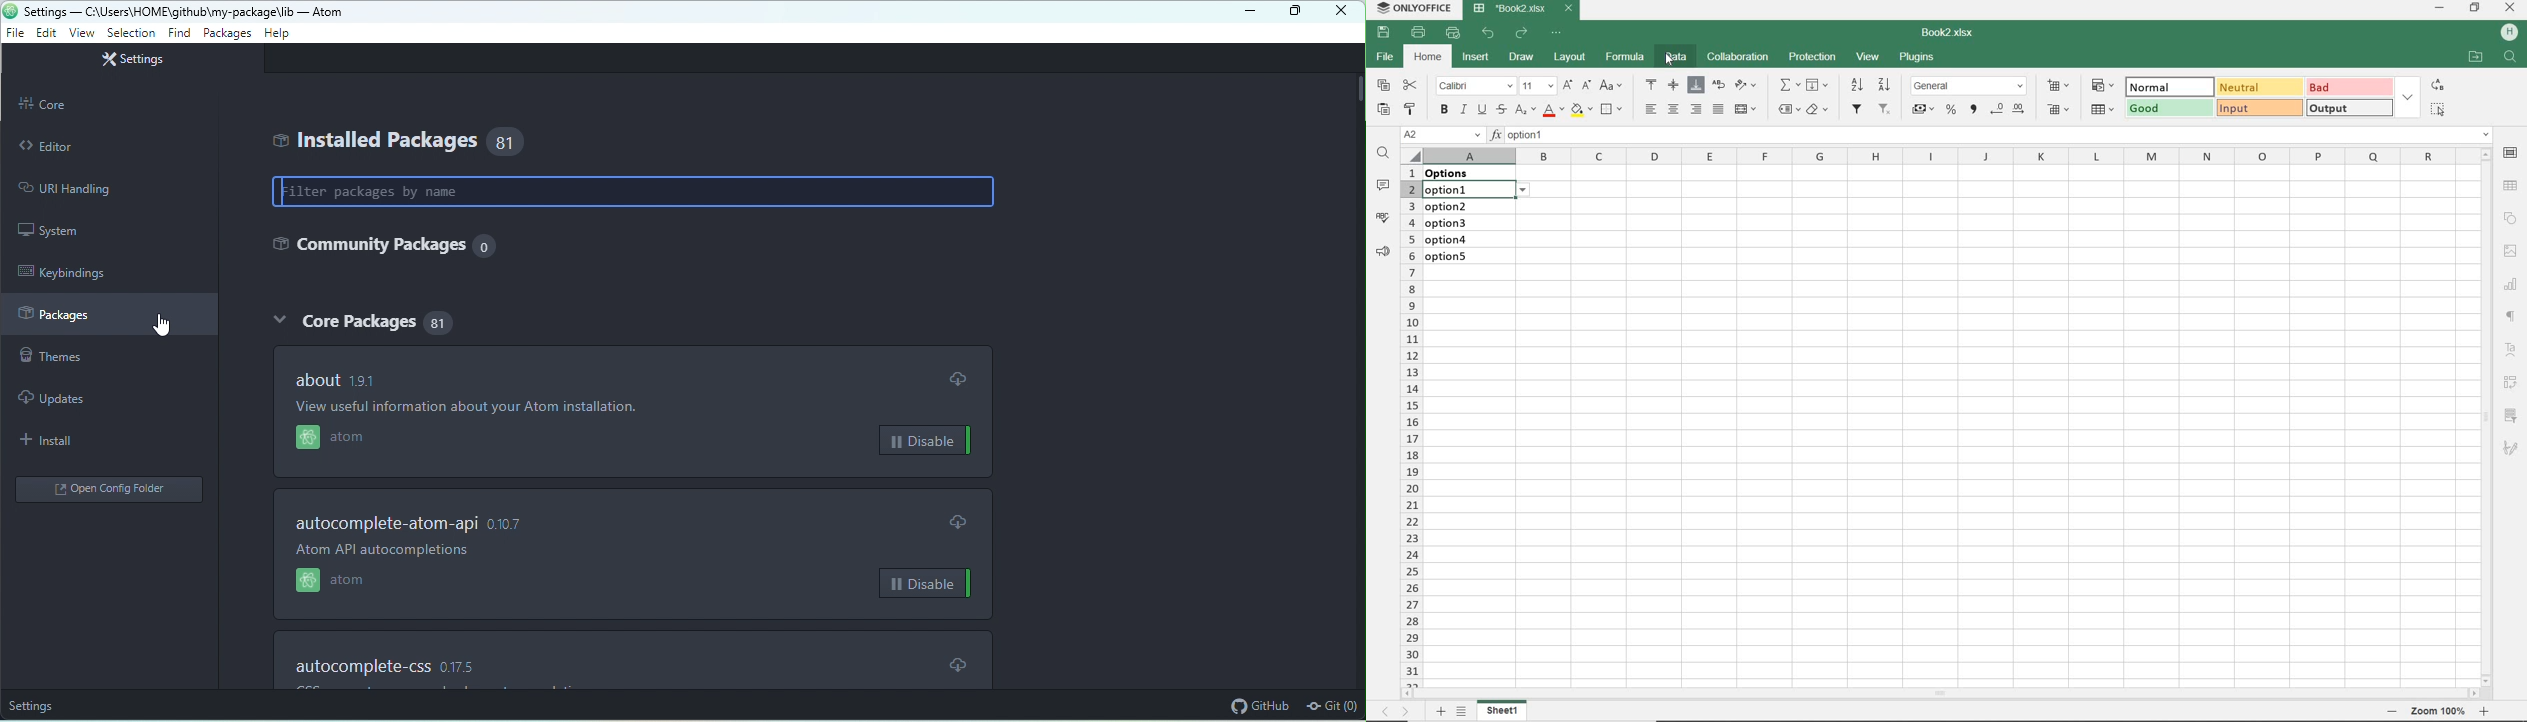 The width and height of the screenshot is (2548, 728). I want to click on DOCUMENT NAME, so click(1955, 33).